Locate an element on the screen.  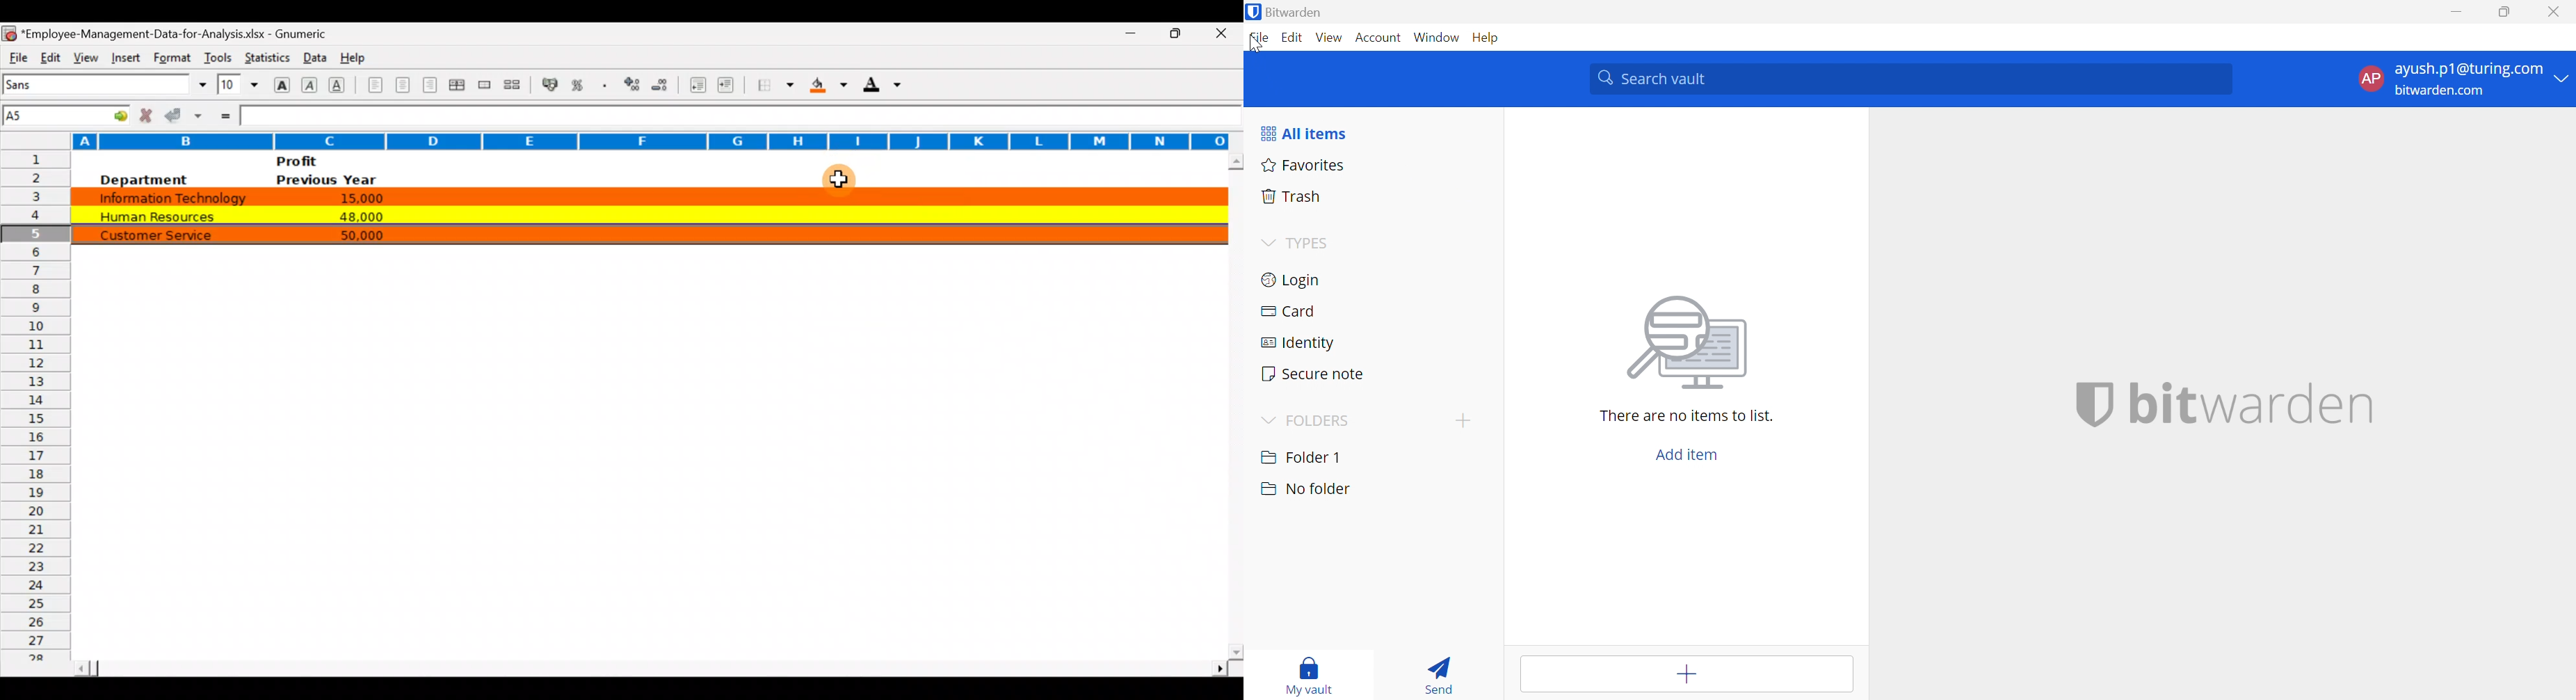
Secure note is located at coordinates (1314, 375).